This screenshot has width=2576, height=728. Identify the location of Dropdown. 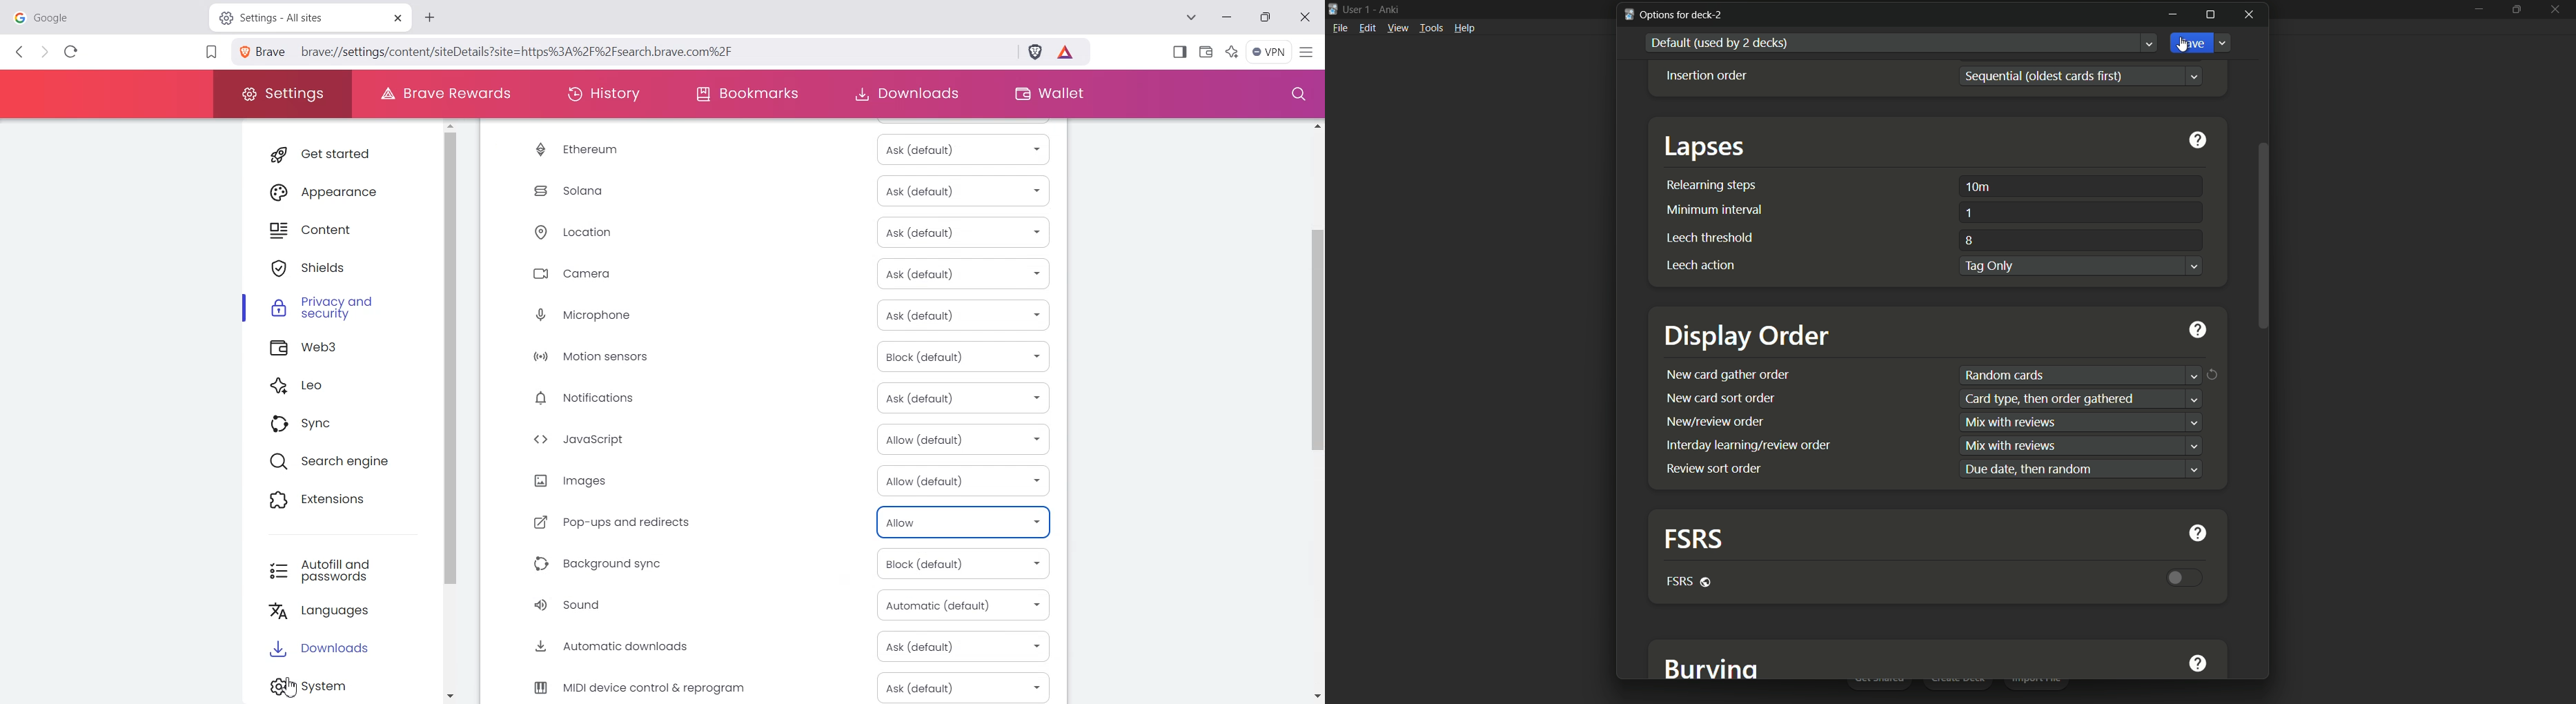
(2196, 78).